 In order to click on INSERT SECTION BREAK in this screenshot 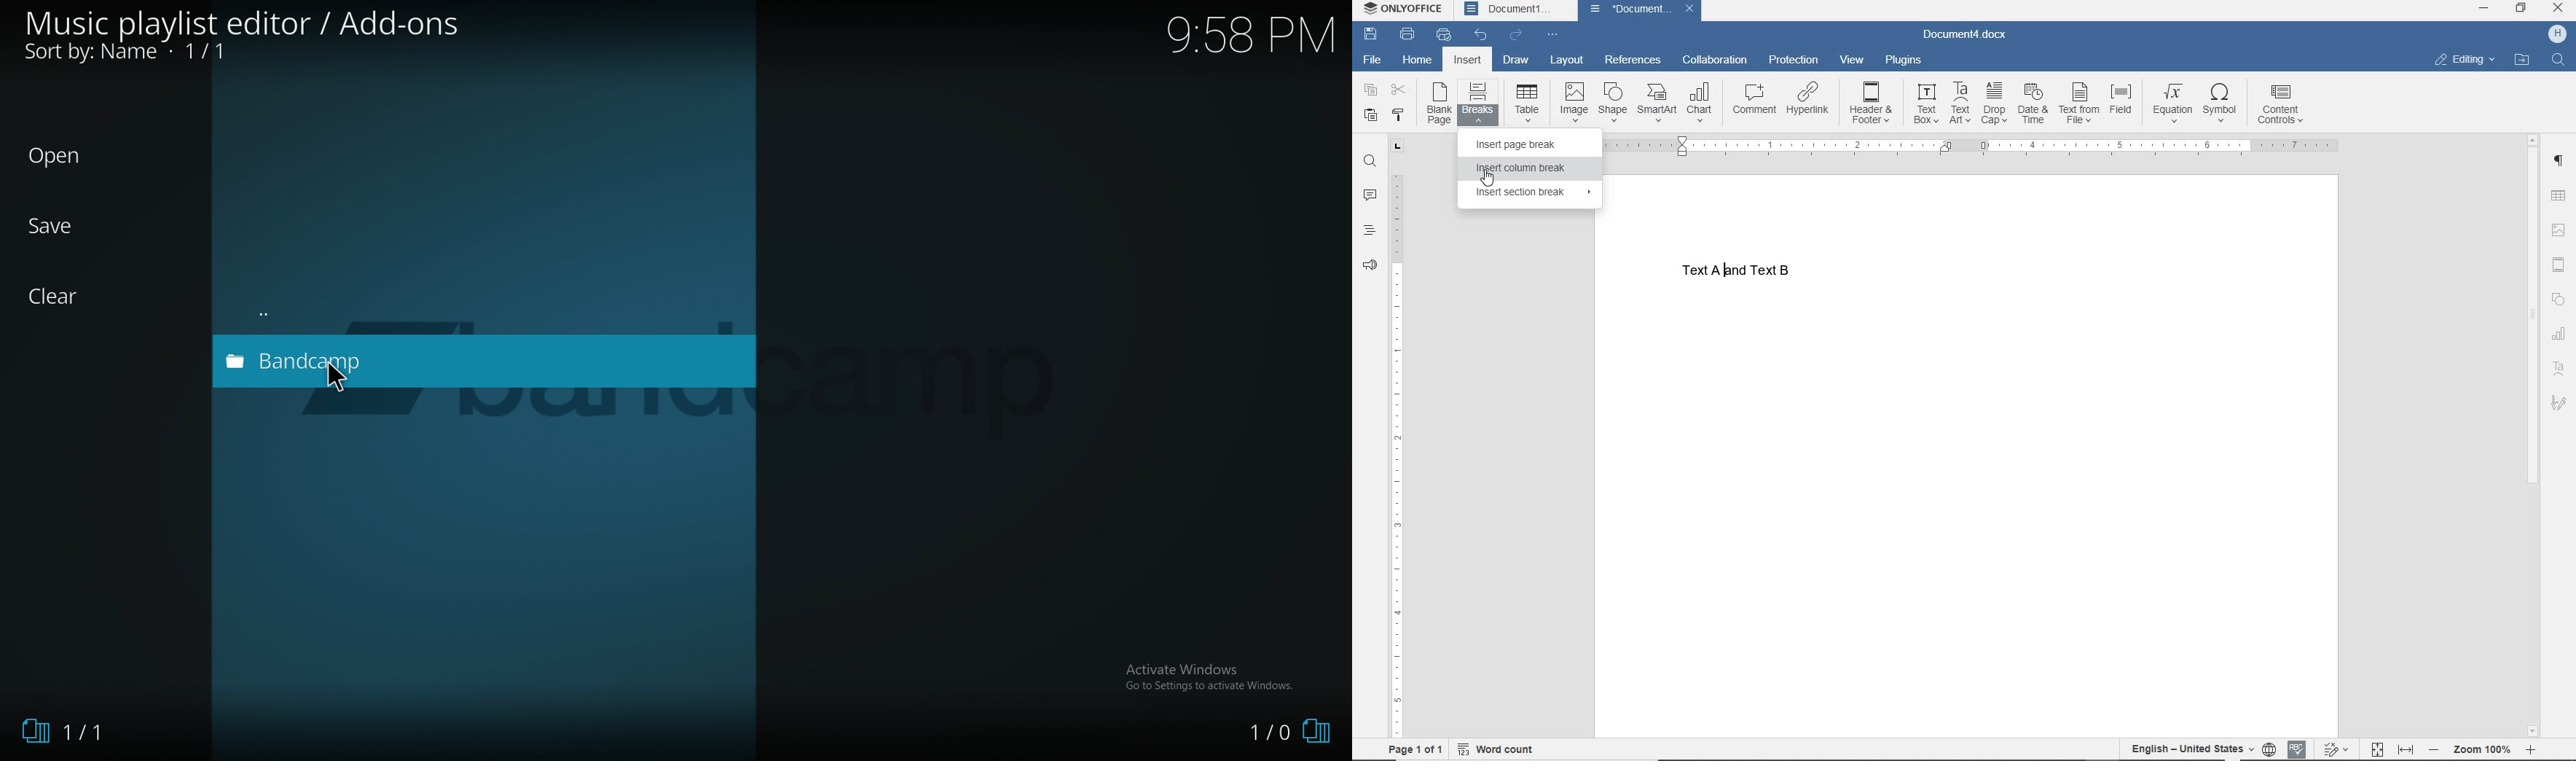, I will do `click(1532, 192)`.